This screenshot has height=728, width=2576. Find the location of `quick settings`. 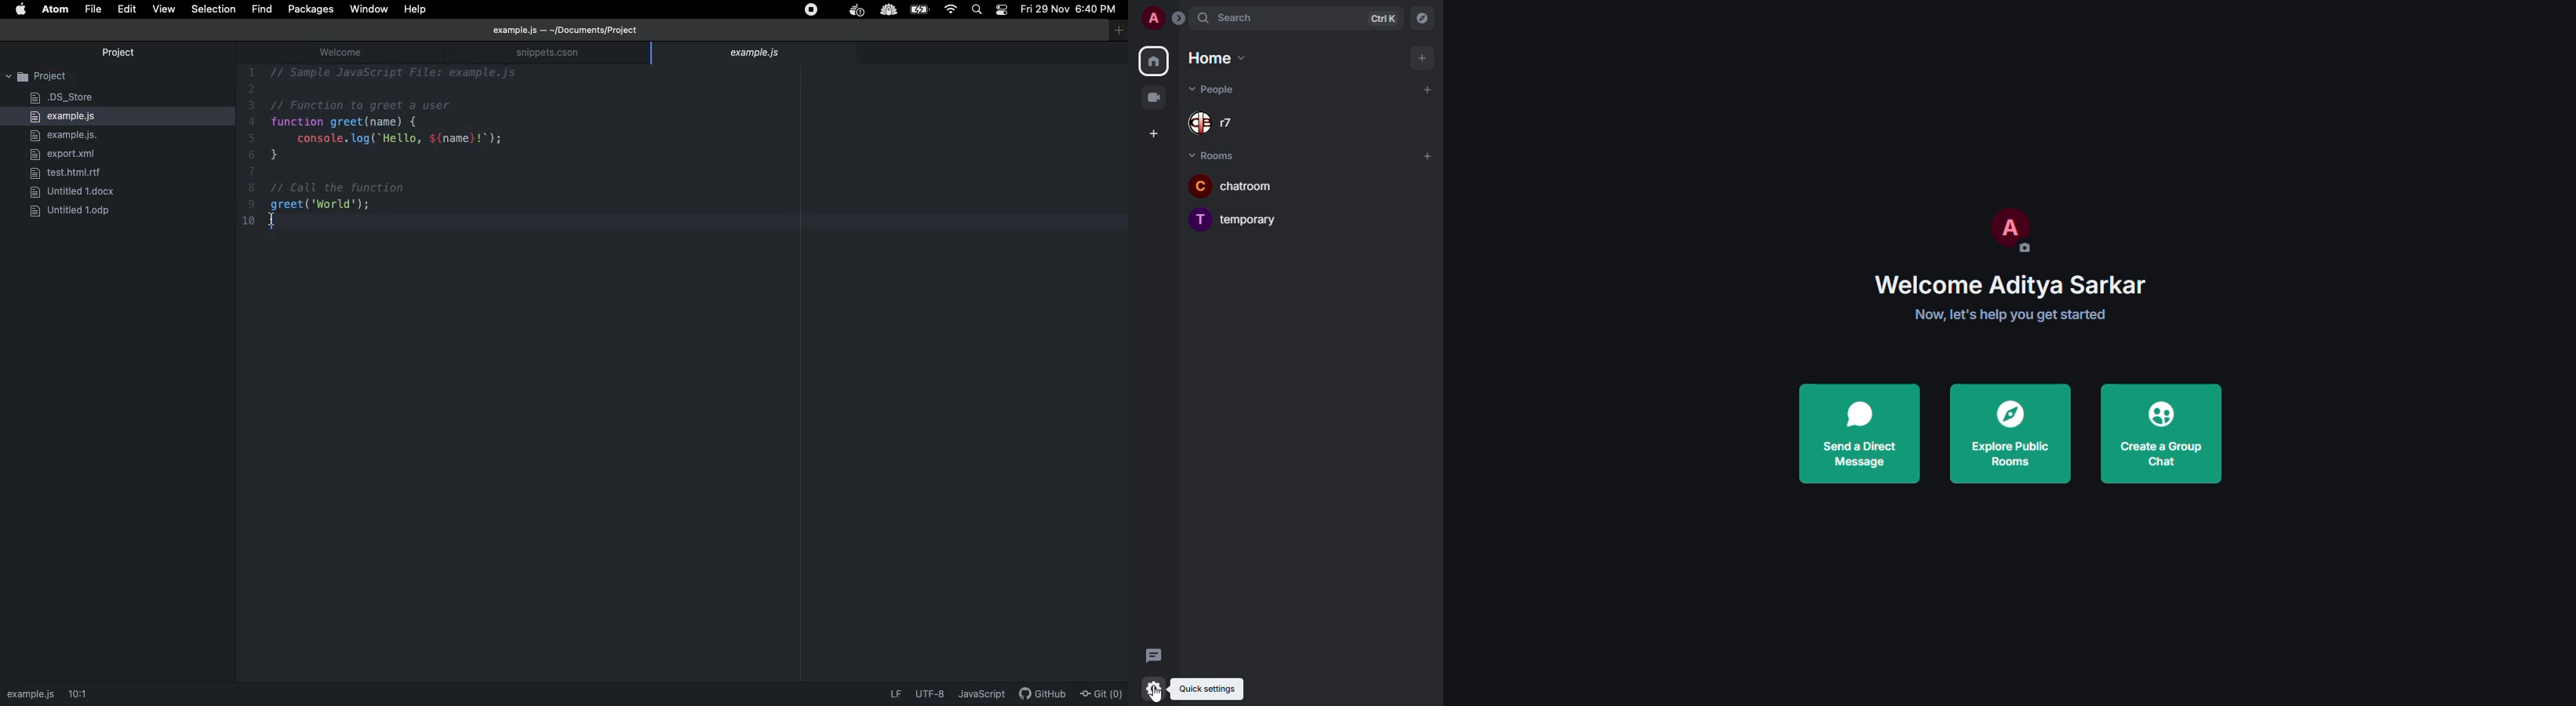

quick settings is located at coordinates (1152, 689).